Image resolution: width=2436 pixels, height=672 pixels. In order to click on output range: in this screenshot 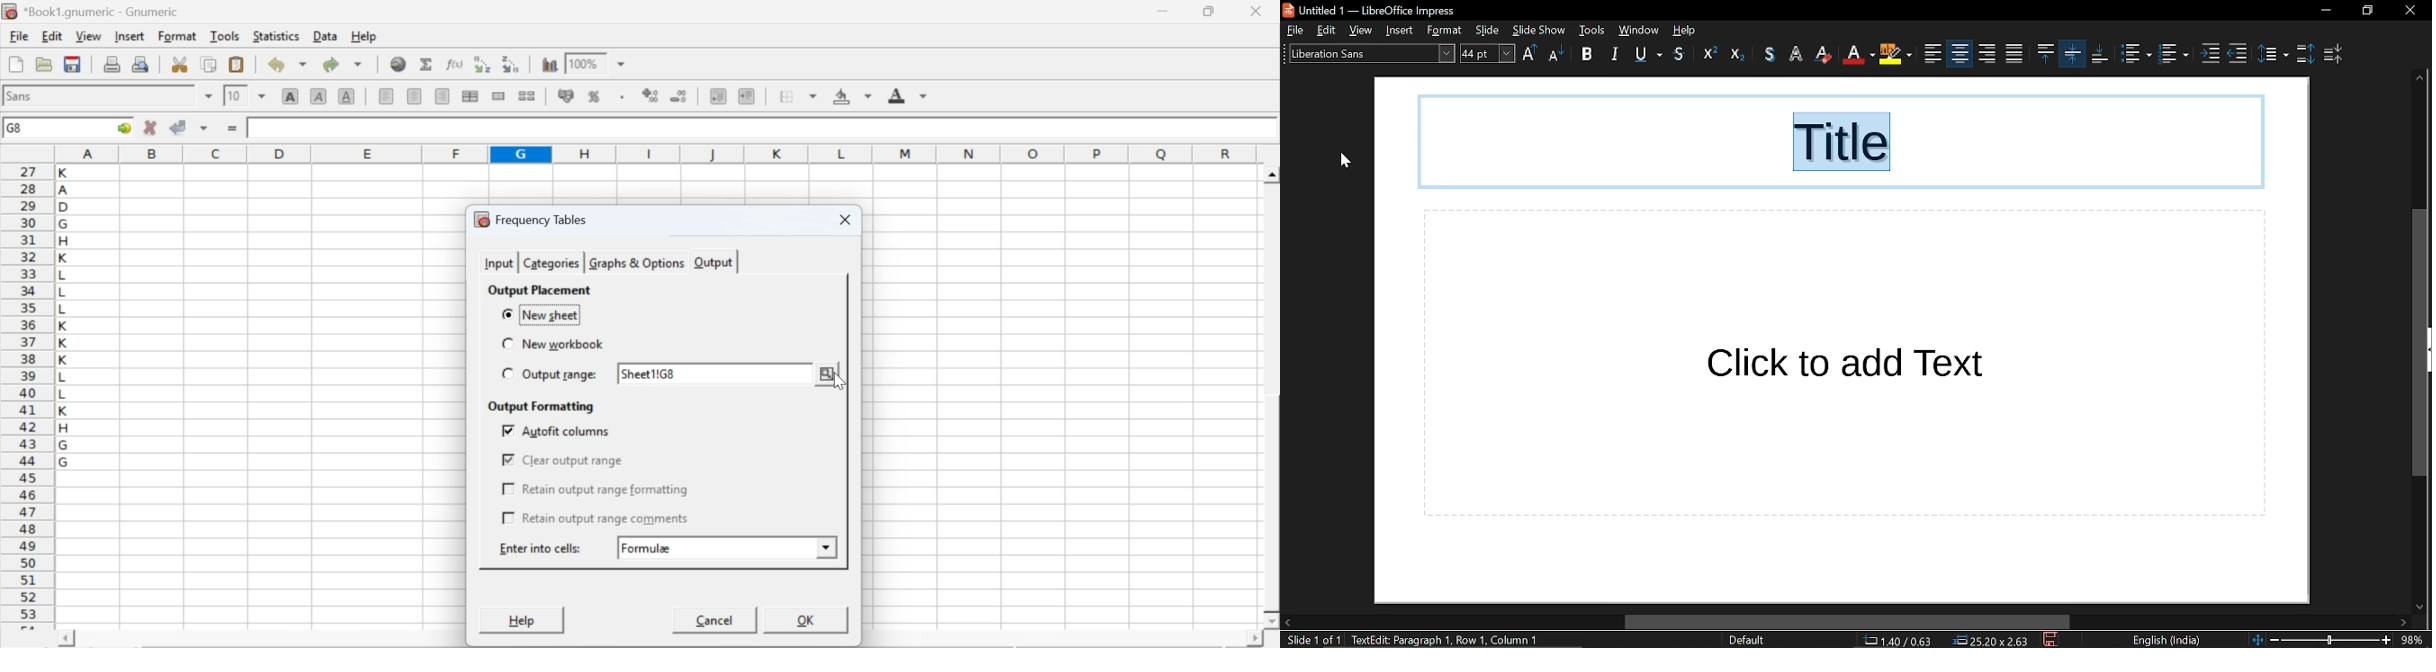, I will do `click(551, 375)`.